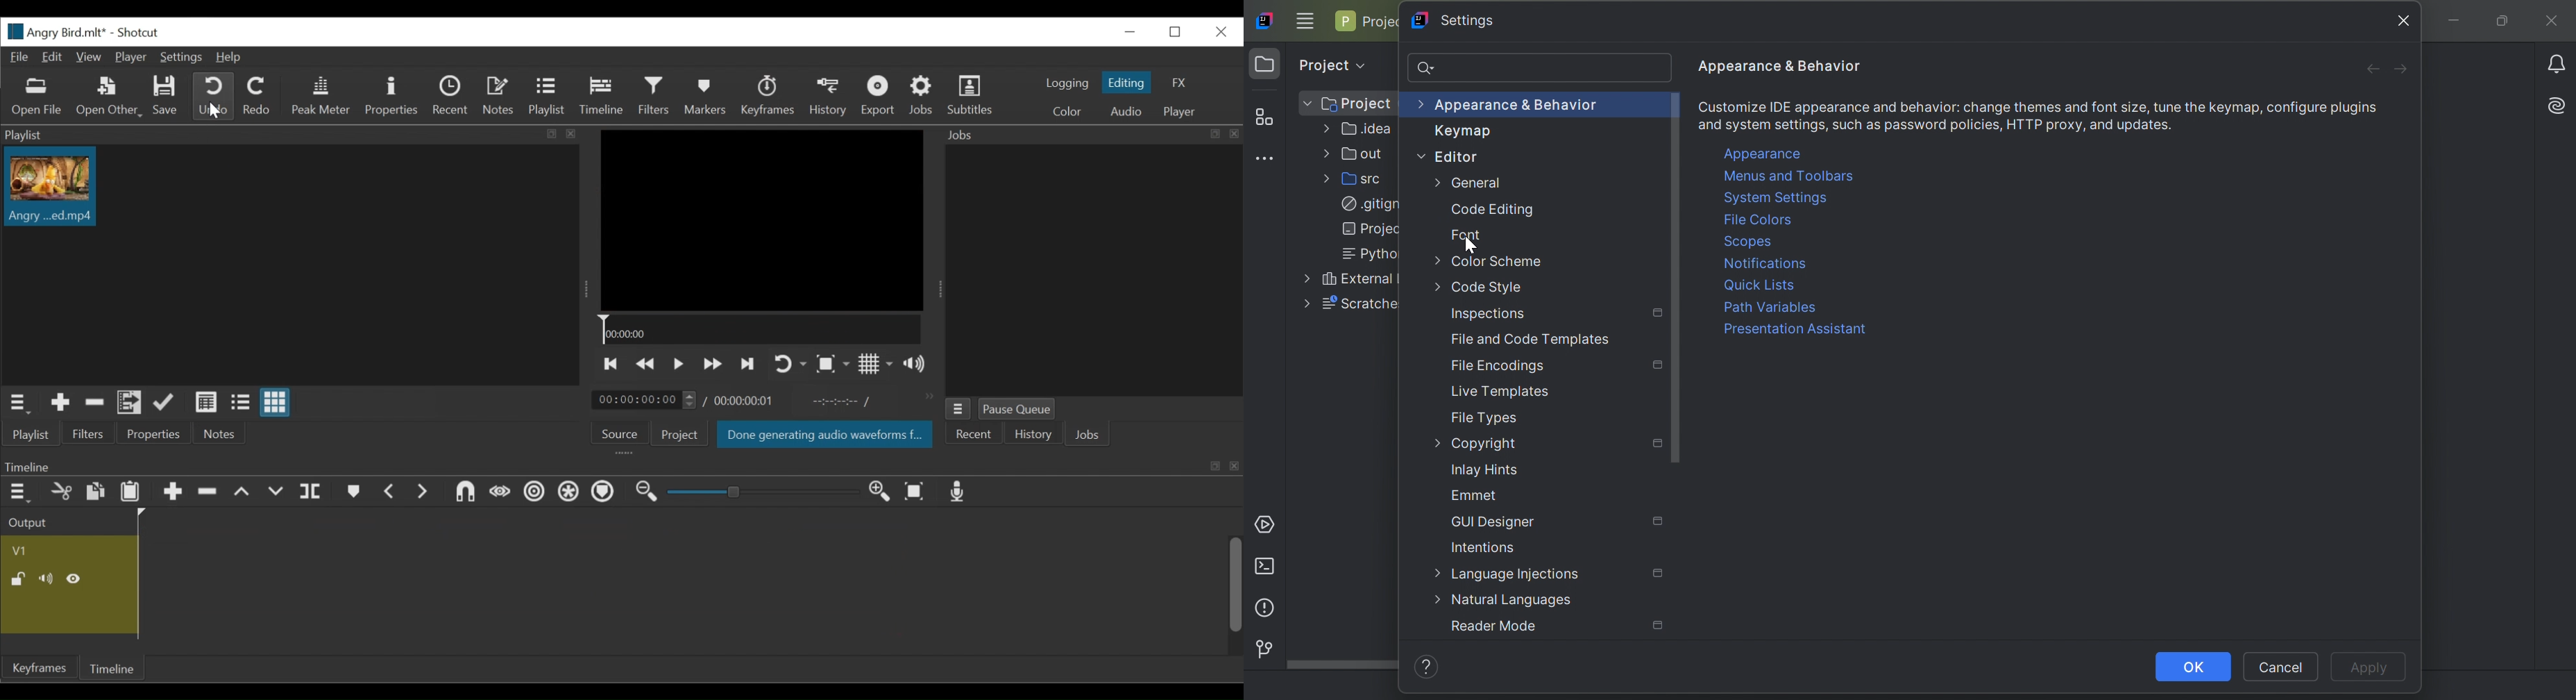  What do you see at coordinates (1095, 272) in the screenshot?
I see `jobs panel` at bounding box center [1095, 272].